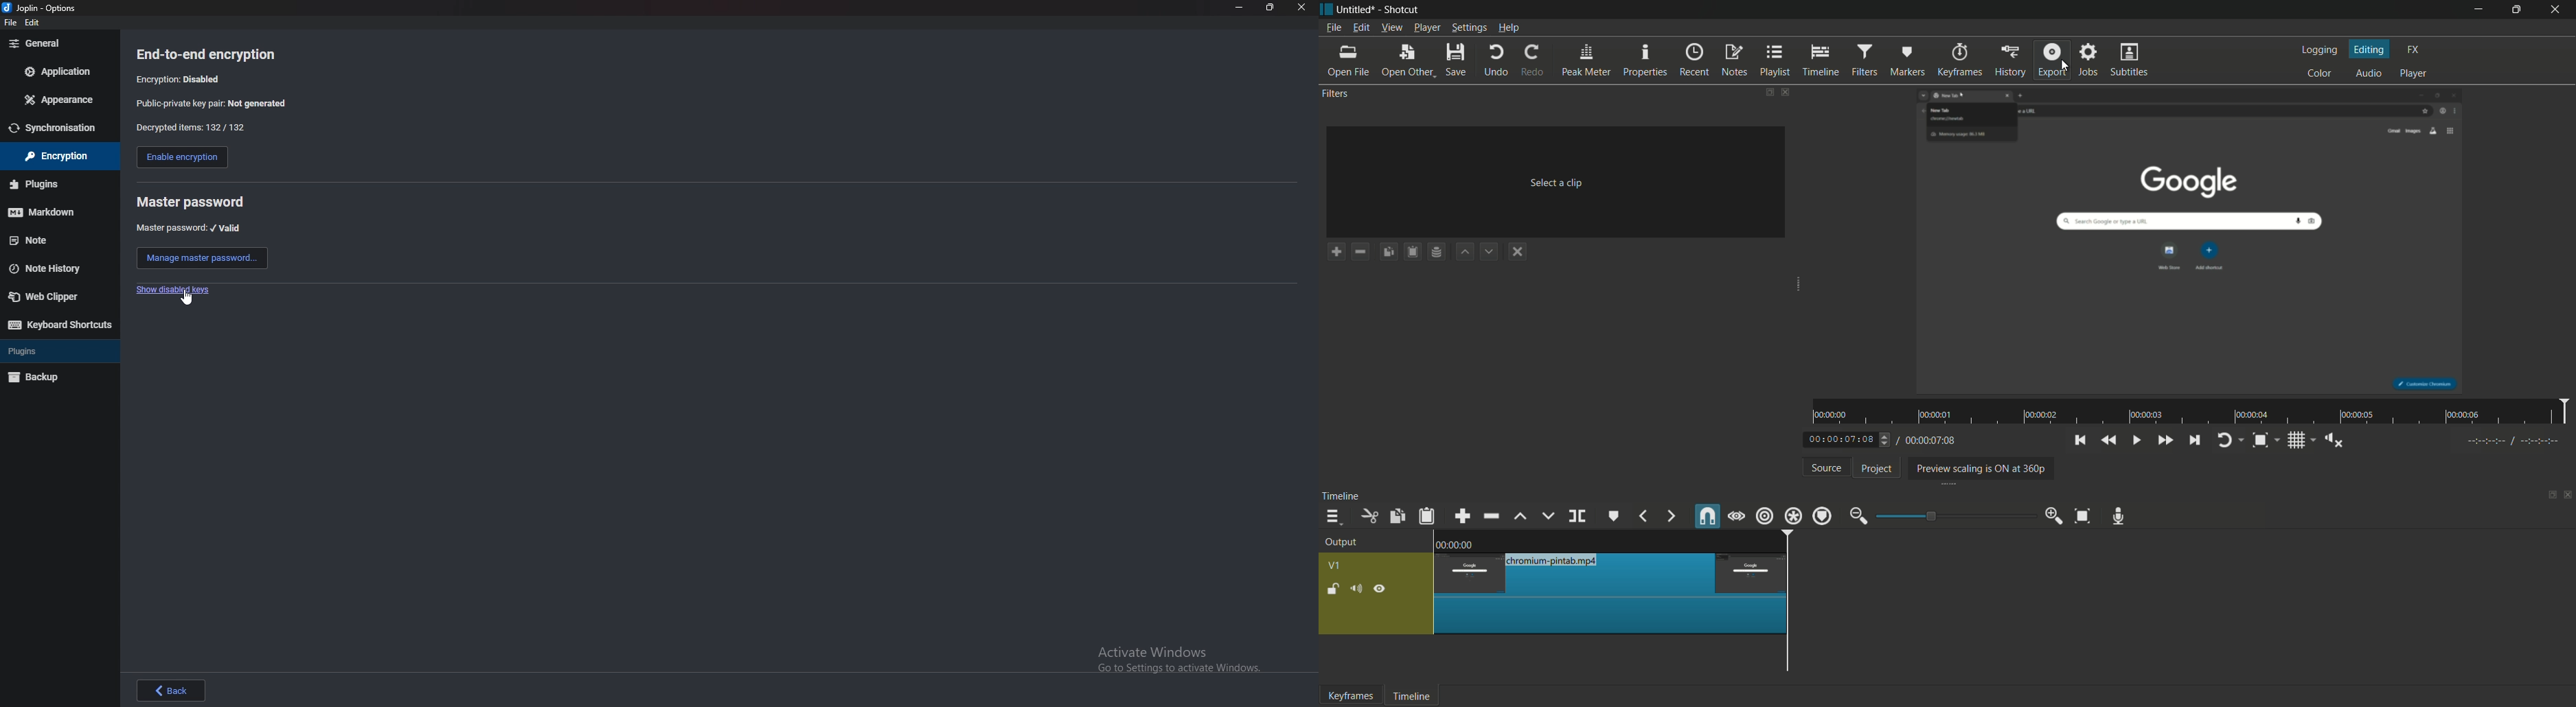  Describe the element at coordinates (1737, 518) in the screenshot. I see `scrub while dragging` at that location.